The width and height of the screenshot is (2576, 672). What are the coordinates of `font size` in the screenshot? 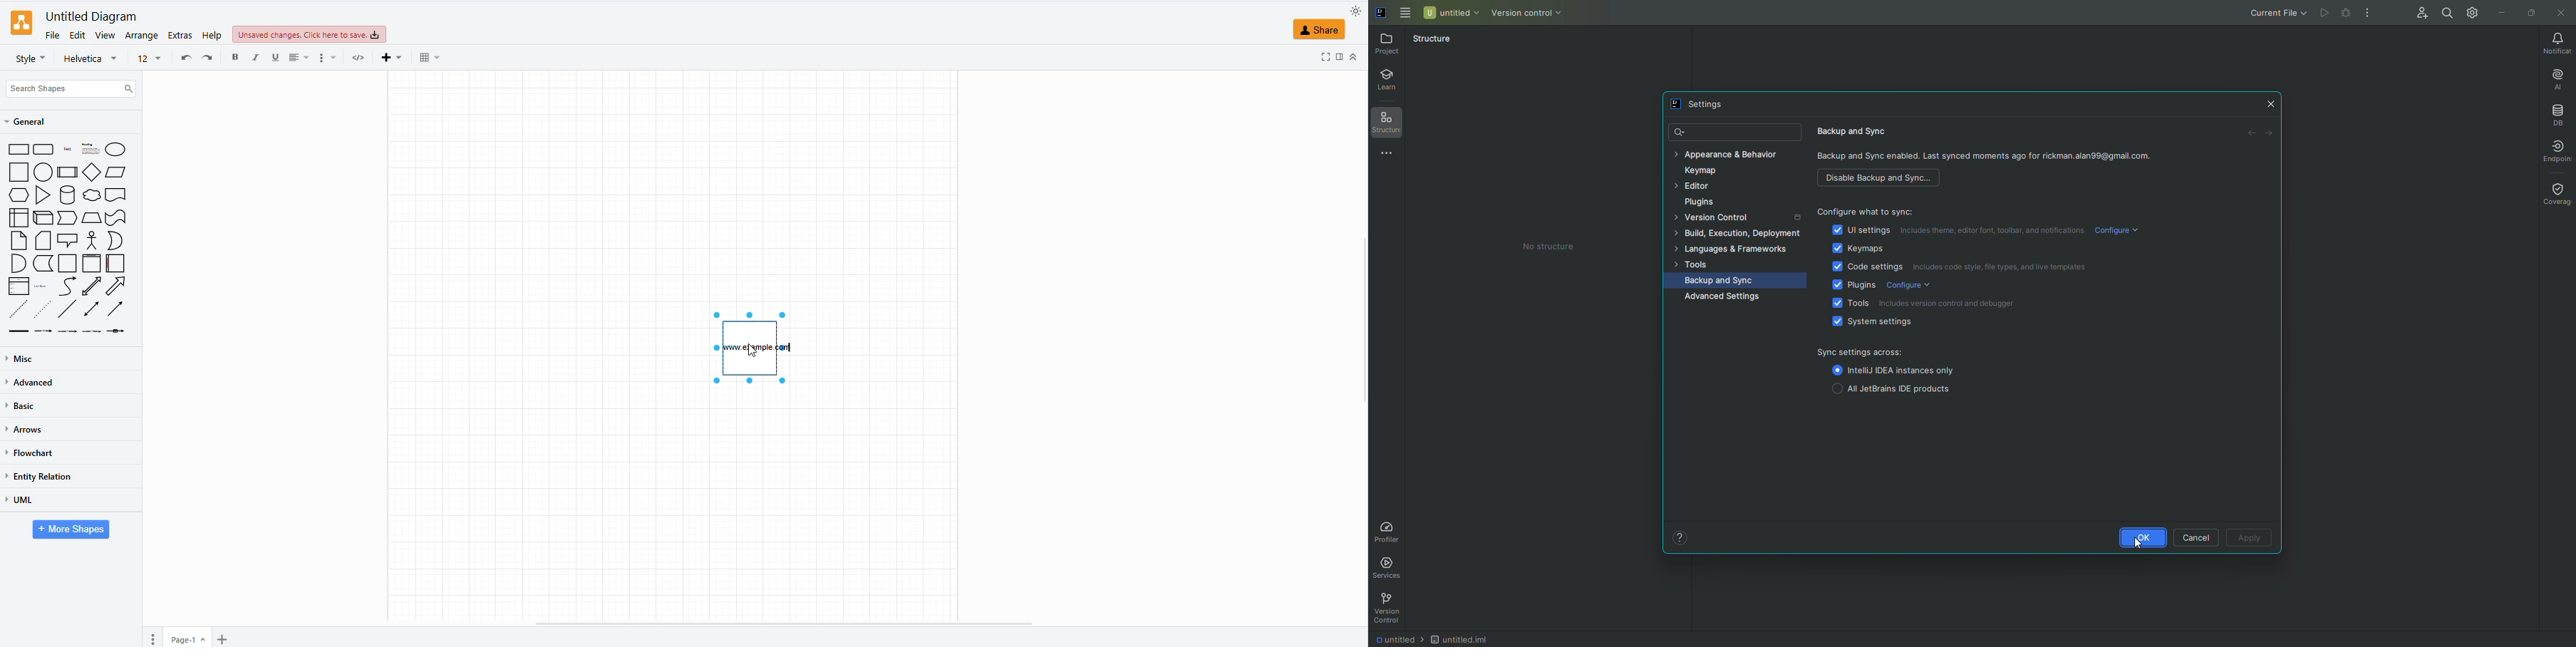 It's located at (150, 59).